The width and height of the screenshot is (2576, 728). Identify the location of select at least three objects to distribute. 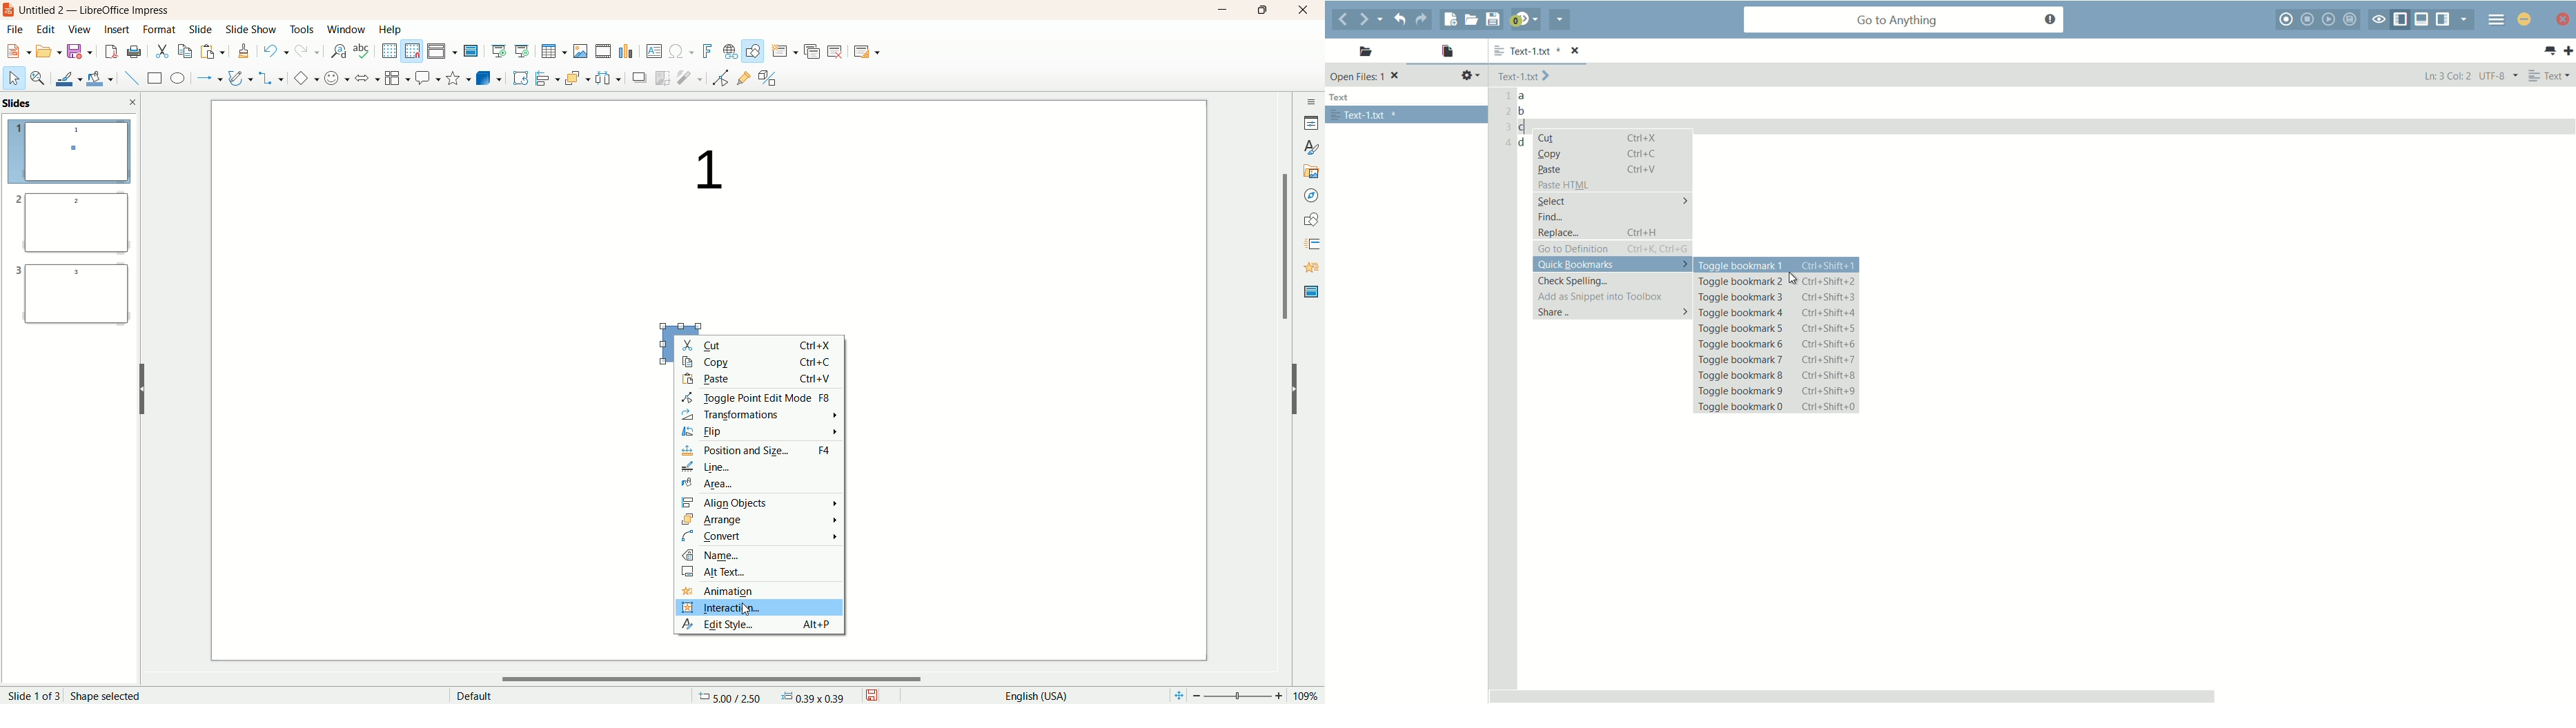
(608, 77).